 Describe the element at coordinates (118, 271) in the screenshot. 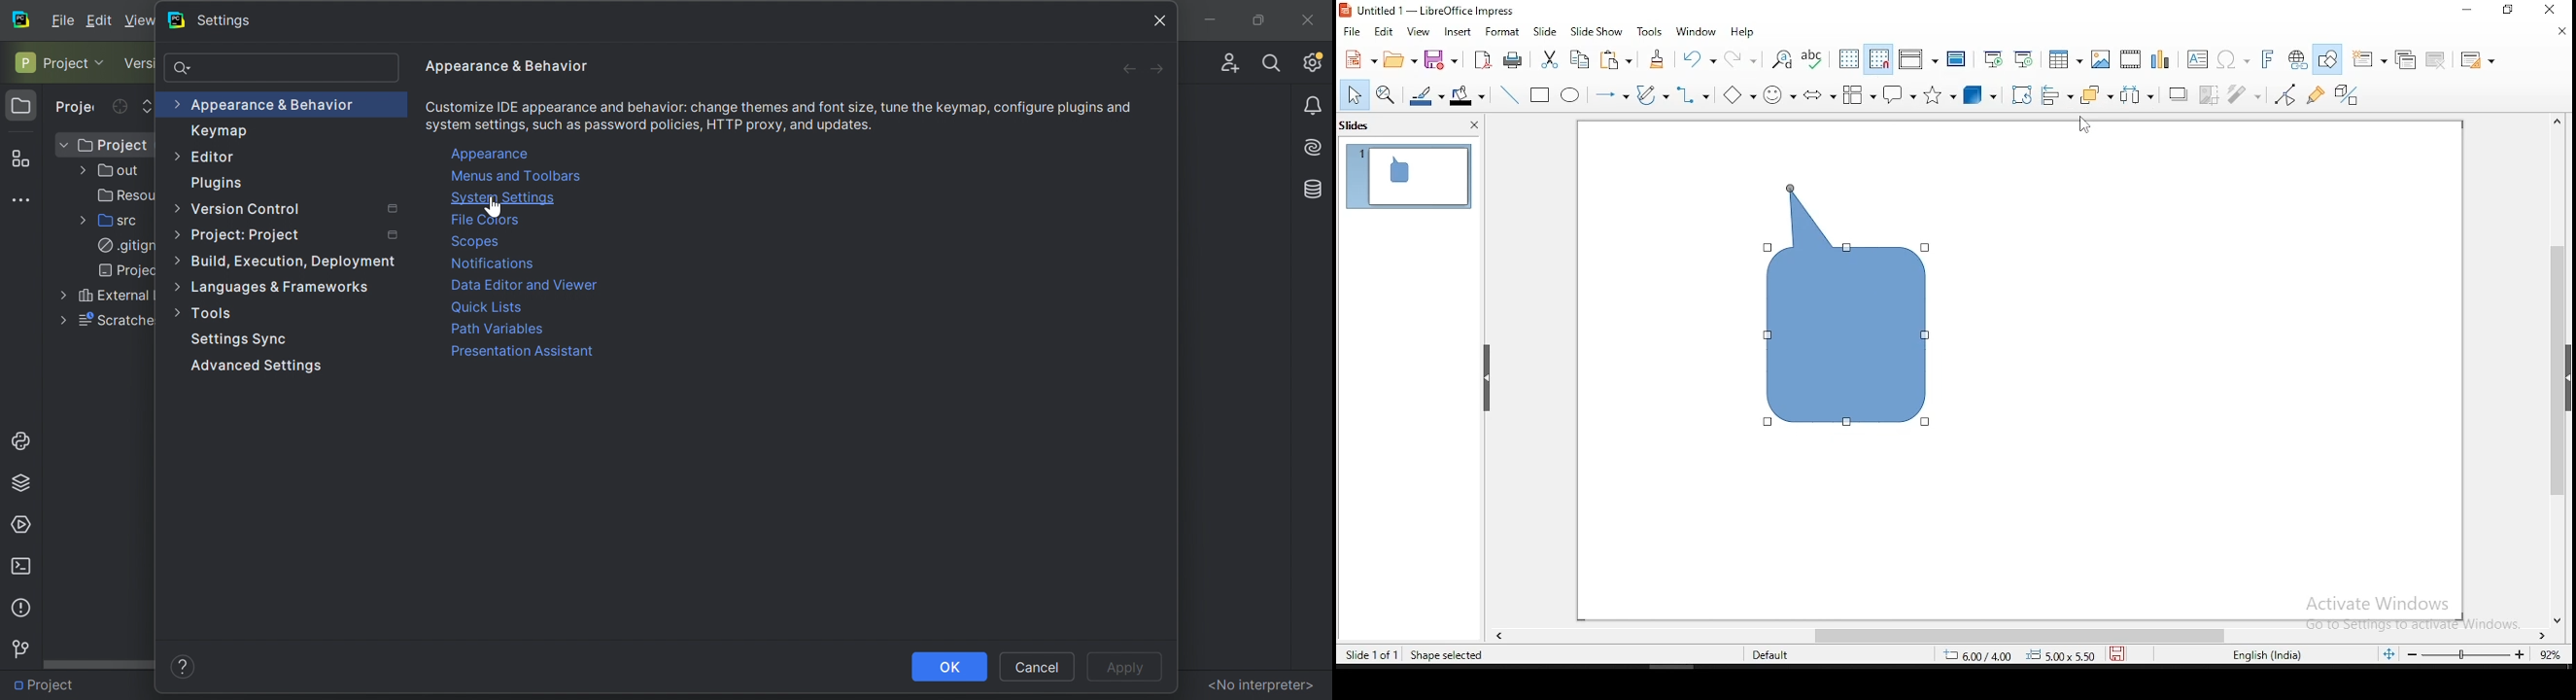

I see `Projec..` at that location.